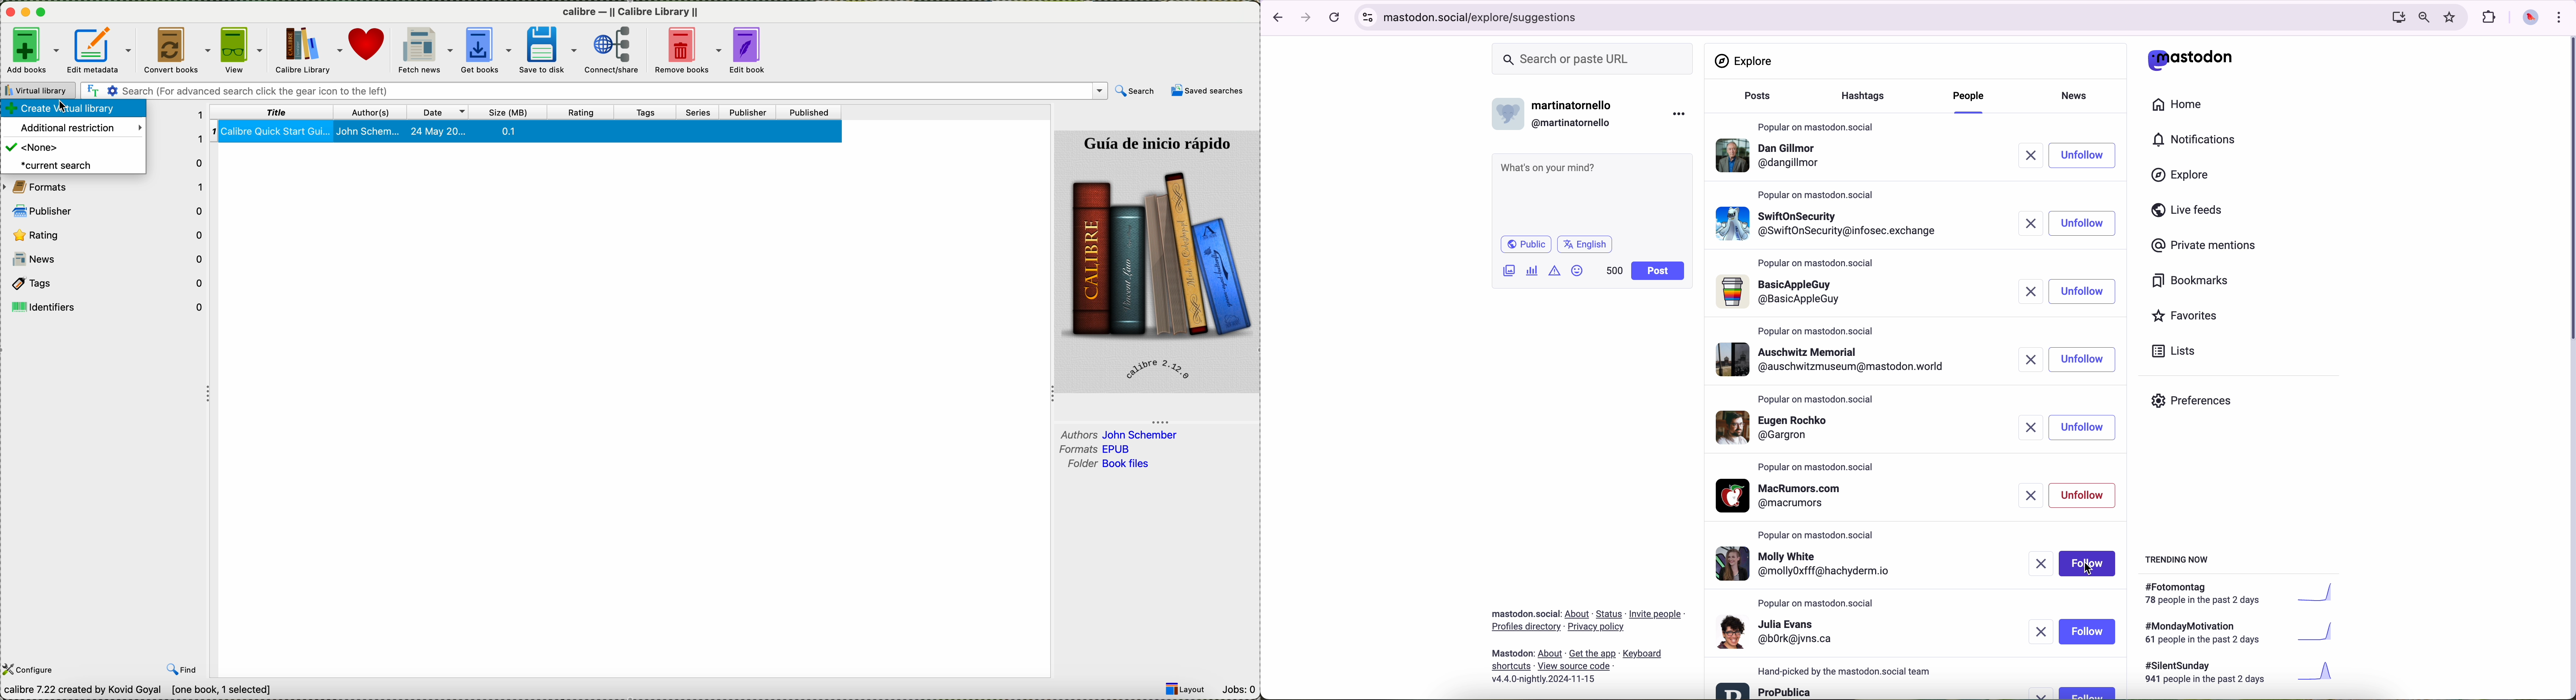 Image resolution: width=2576 pixels, height=700 pixels. What do you see at coordinates (108, 284) in the screenshot?
I see `tags` at bounding box center [108, 284].